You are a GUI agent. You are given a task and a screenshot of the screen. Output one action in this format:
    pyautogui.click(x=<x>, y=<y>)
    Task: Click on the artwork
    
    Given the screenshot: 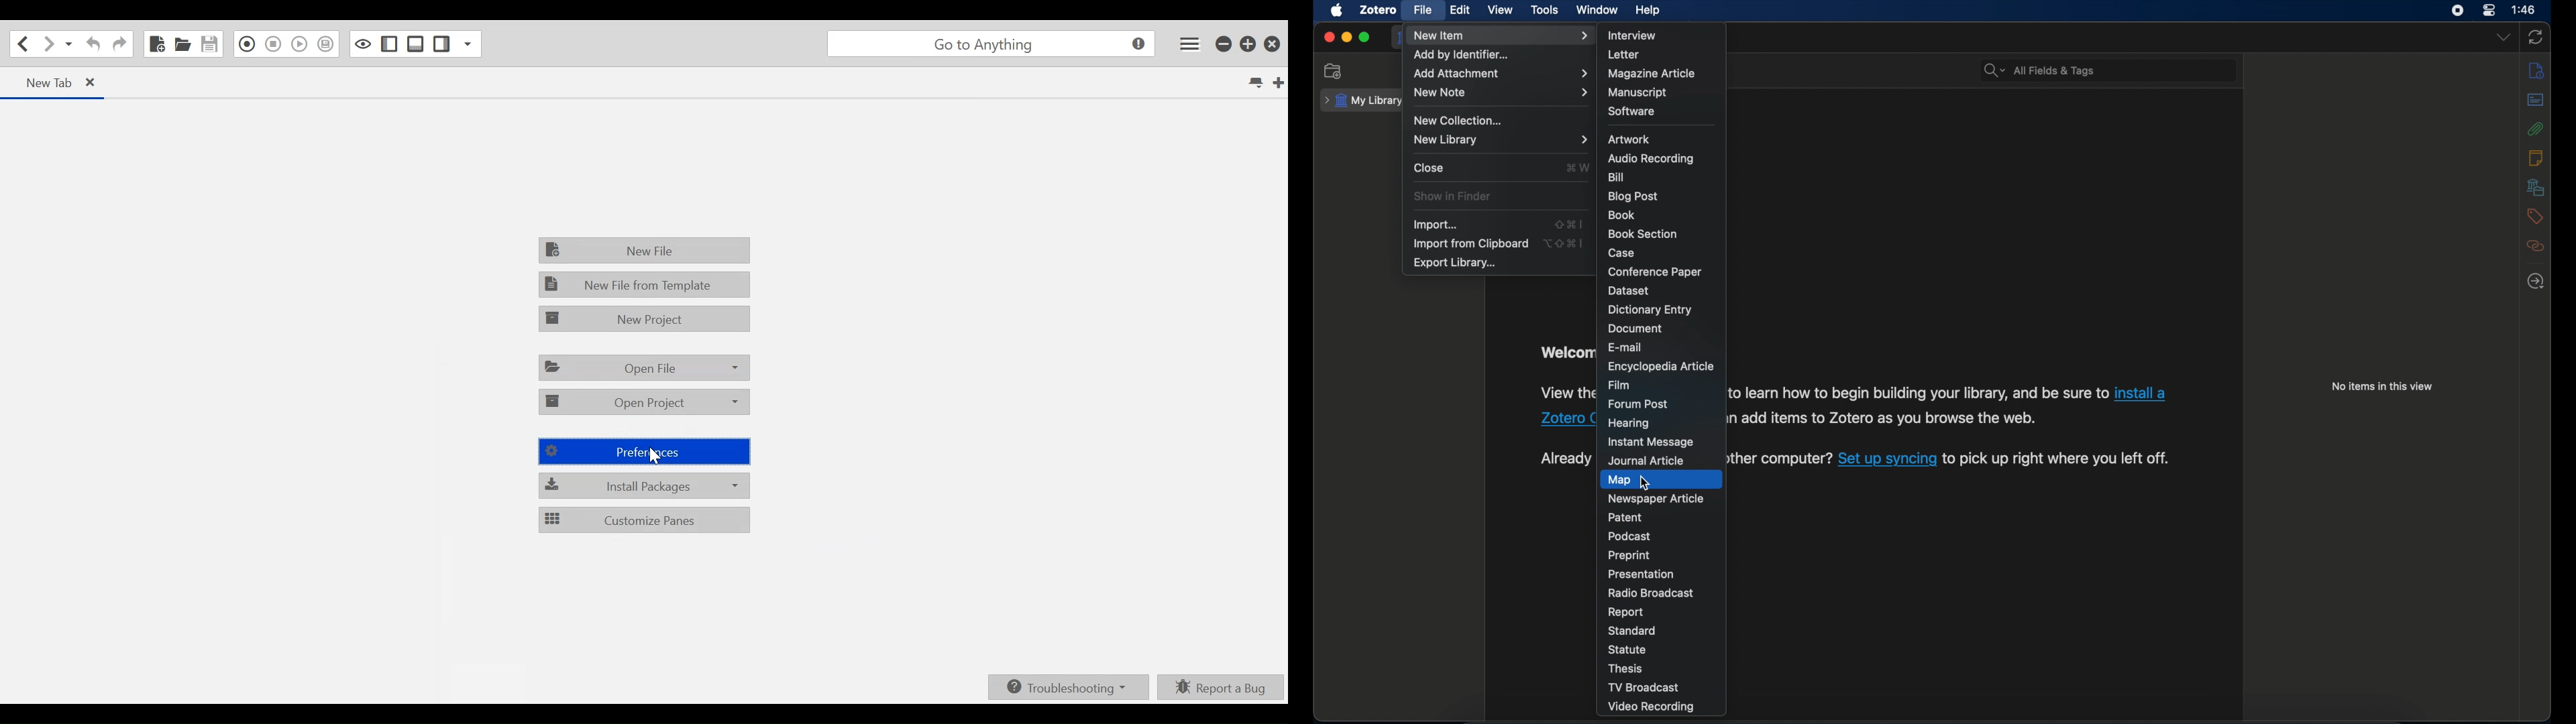 What is the action you would take?
    pyautogui.click(x=1629, y=139)
    